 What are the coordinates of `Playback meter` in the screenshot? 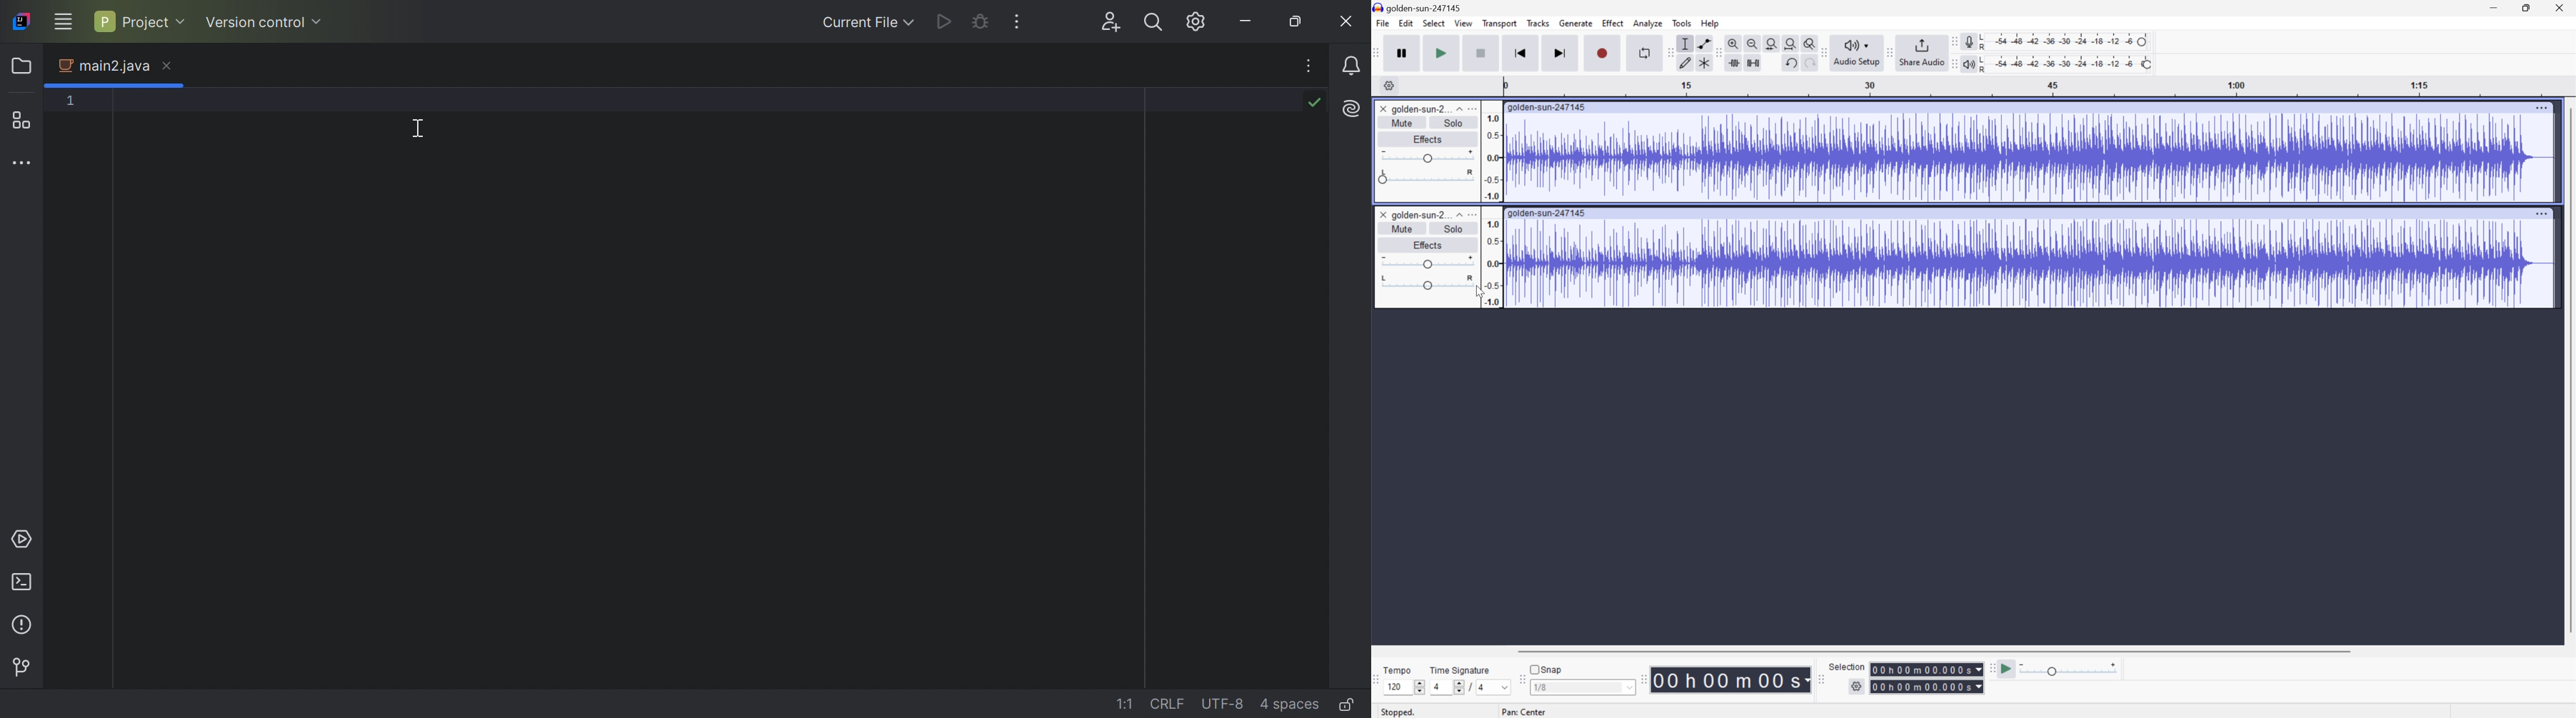 It's located at (1969, 64).